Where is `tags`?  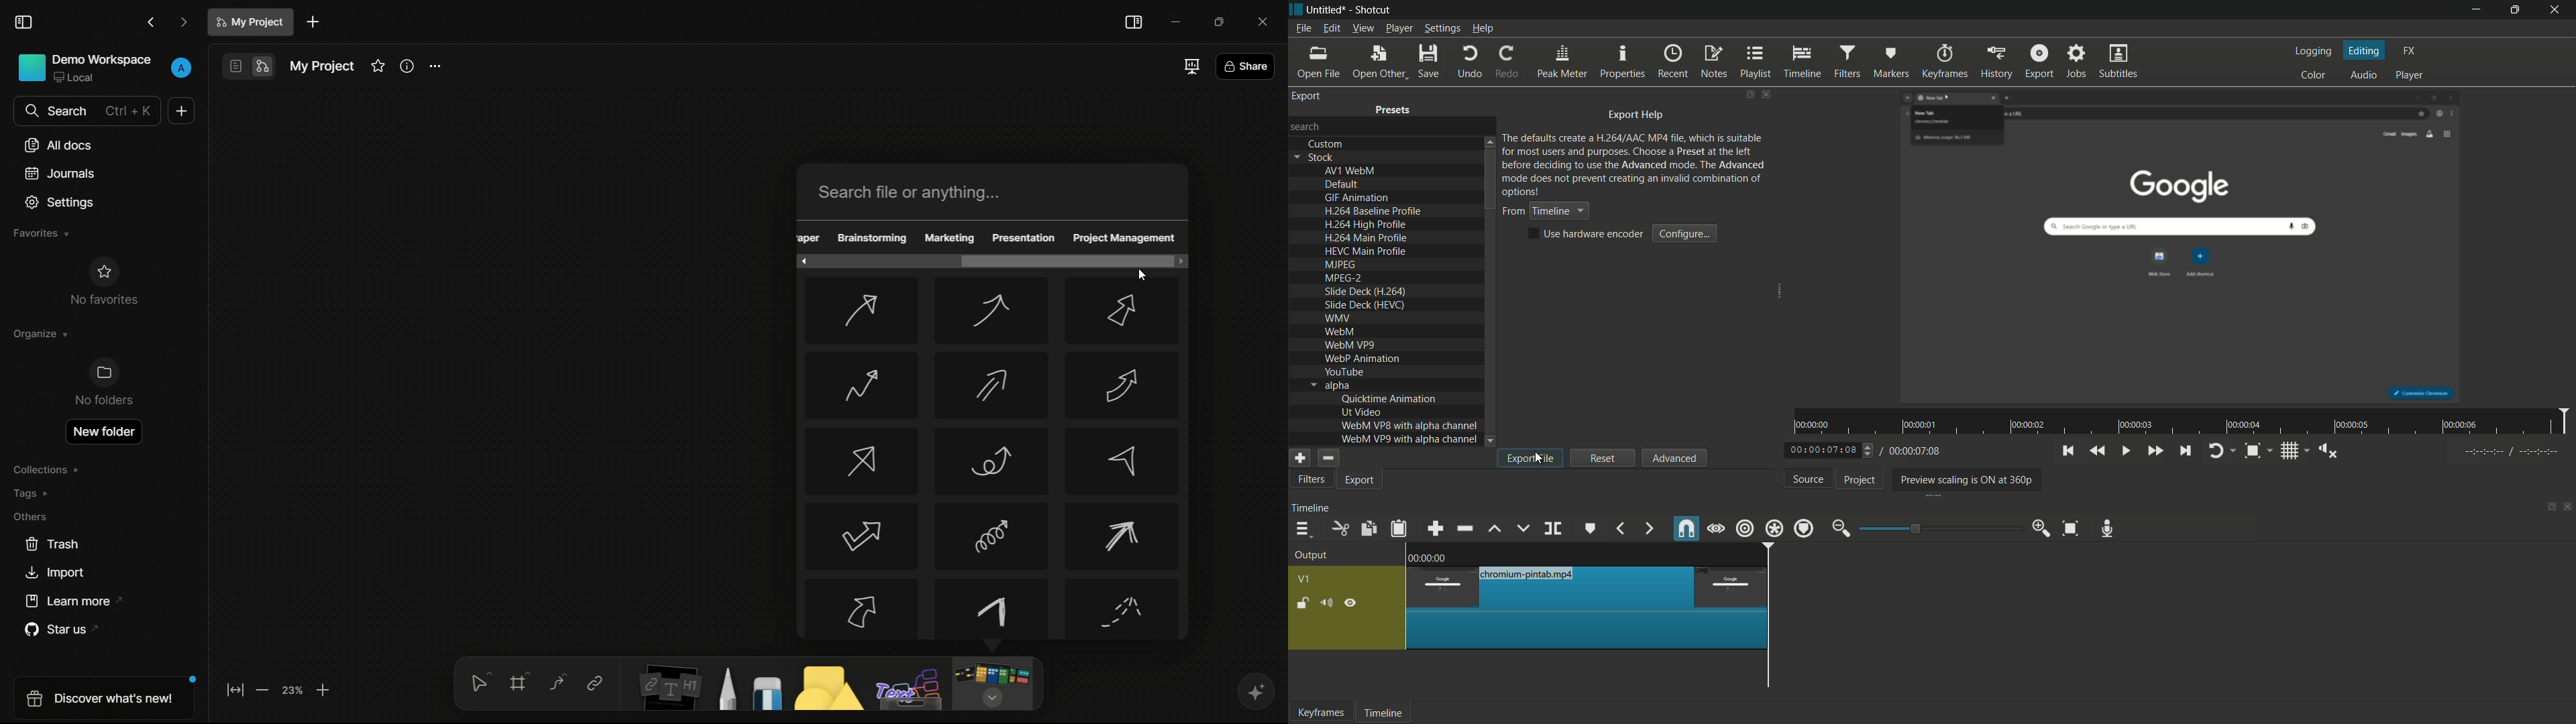 tags is located at coordinates (32, 493).